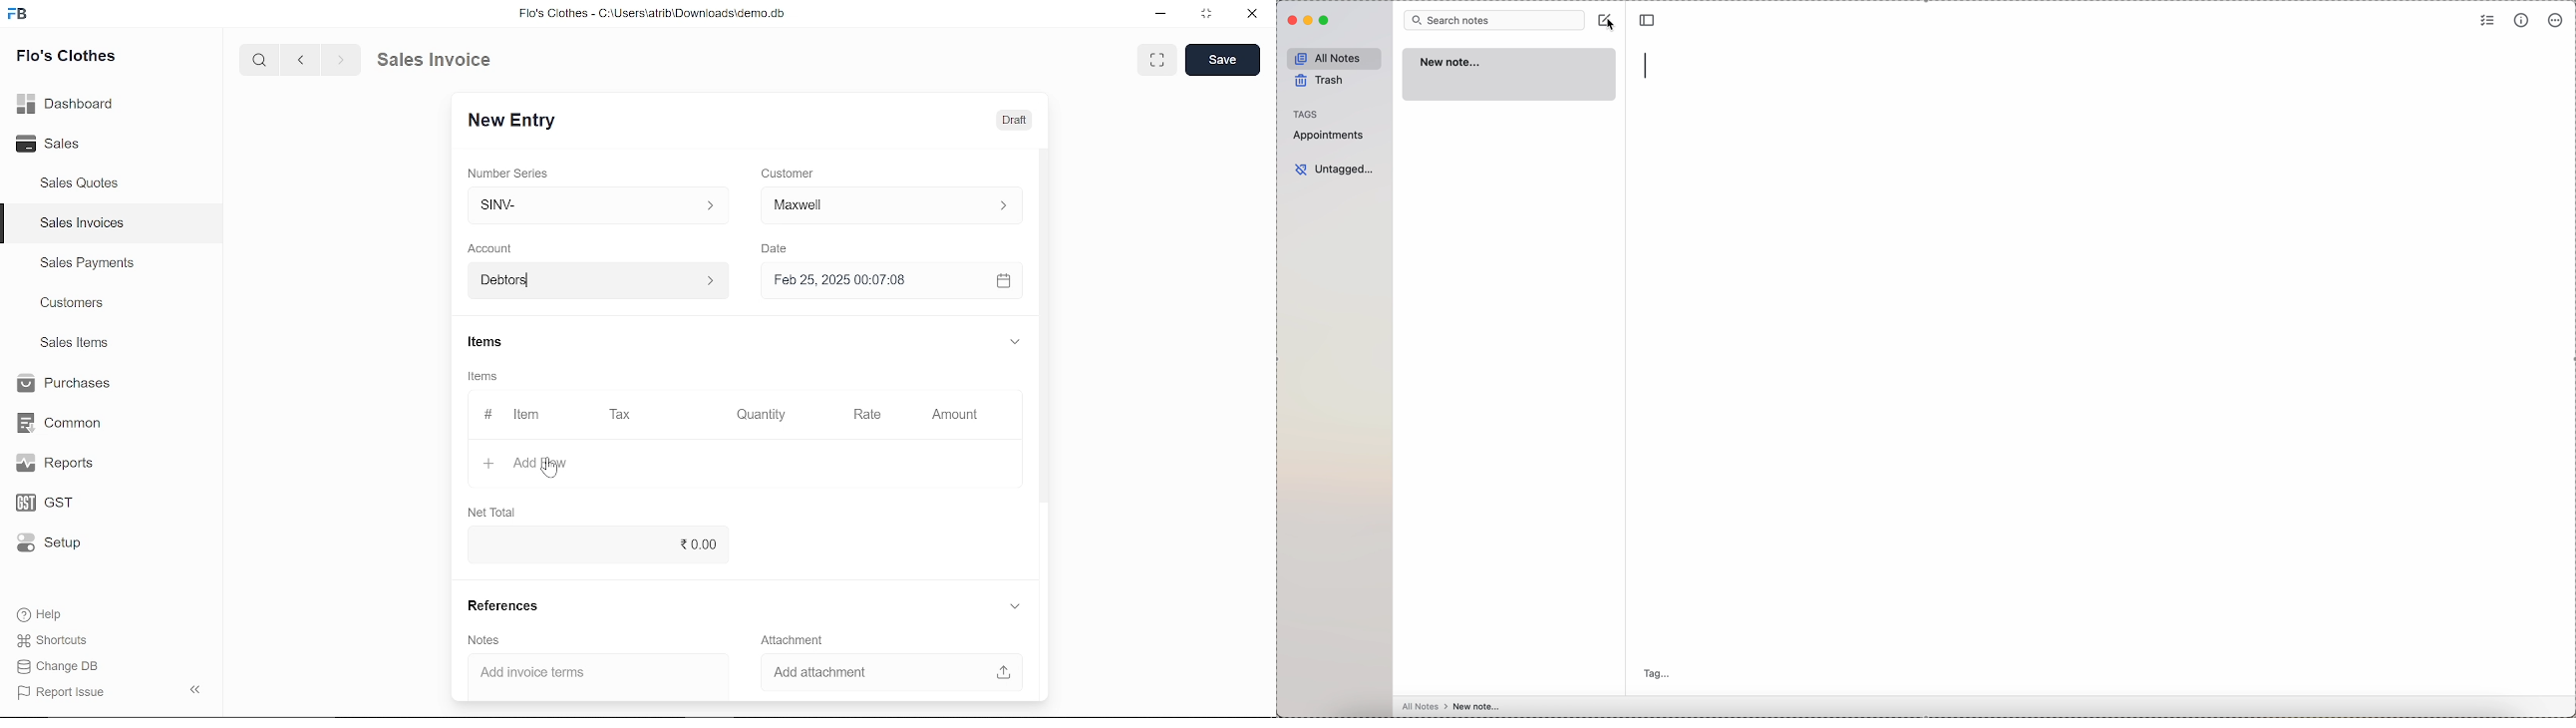 The height and width of the screenshot is (728, 2576). Describe the element at coordinates (1017, 343) in the screenshot. I see `expand` at that location.